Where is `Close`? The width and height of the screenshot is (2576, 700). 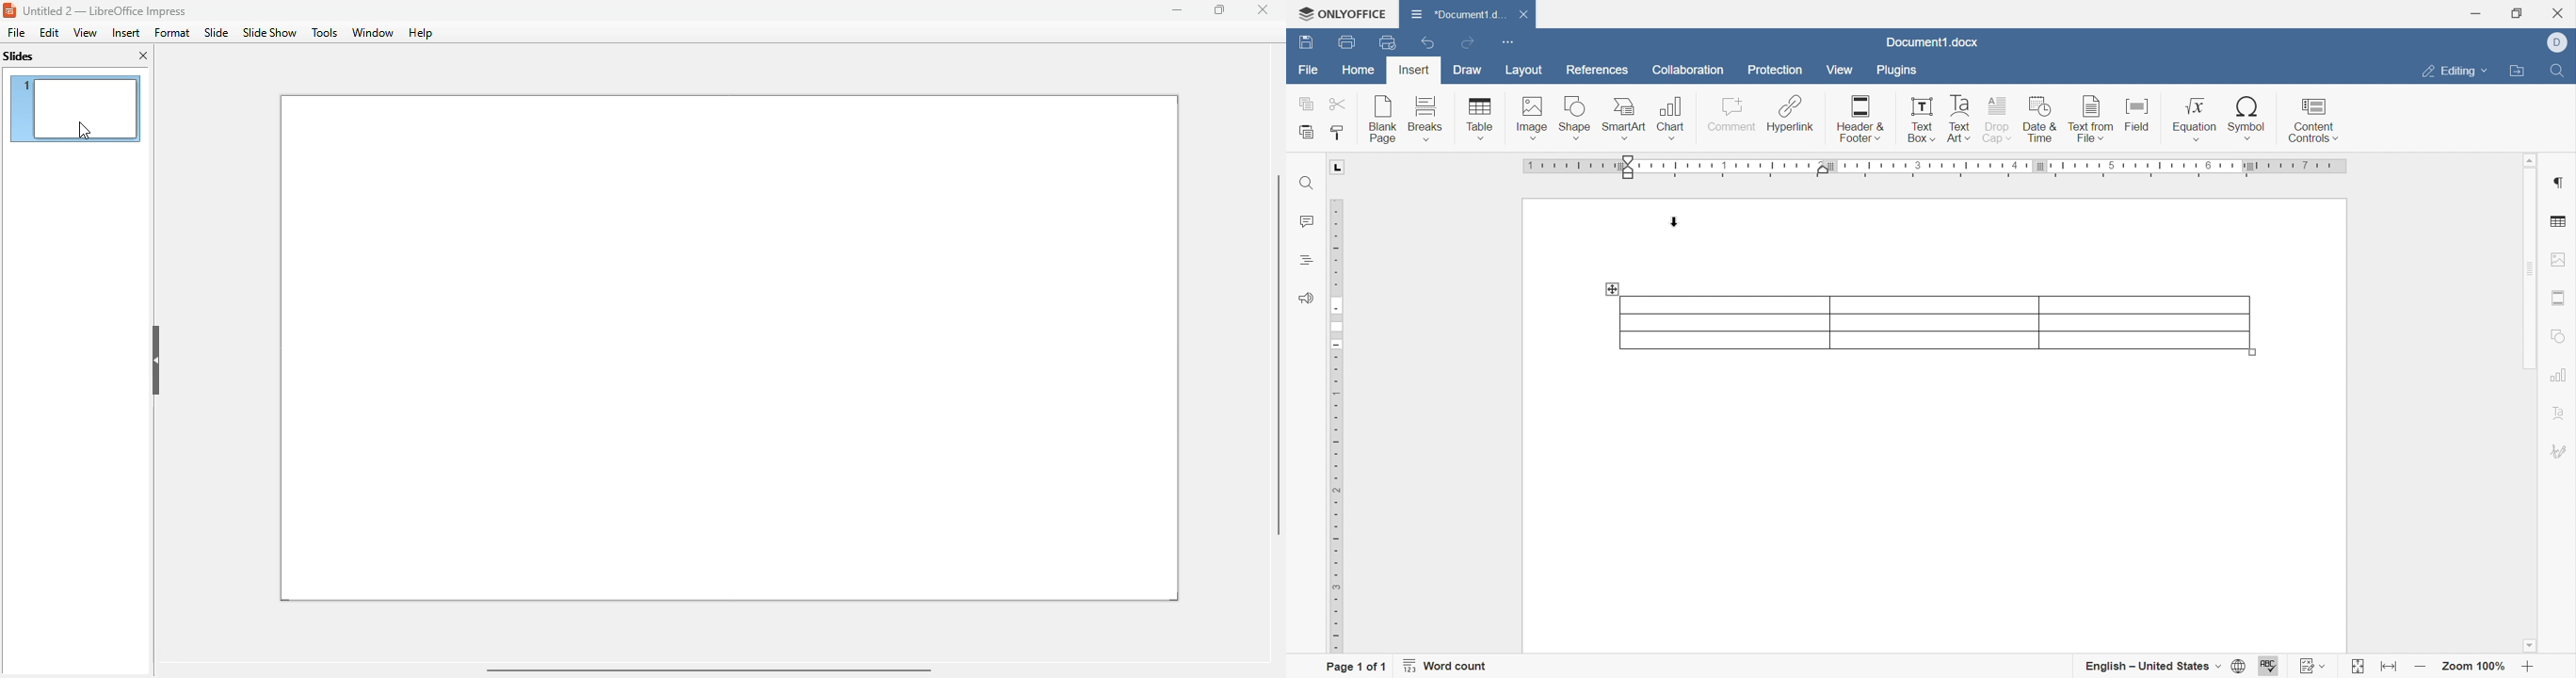 Close is located at coordinates (1527, 13).